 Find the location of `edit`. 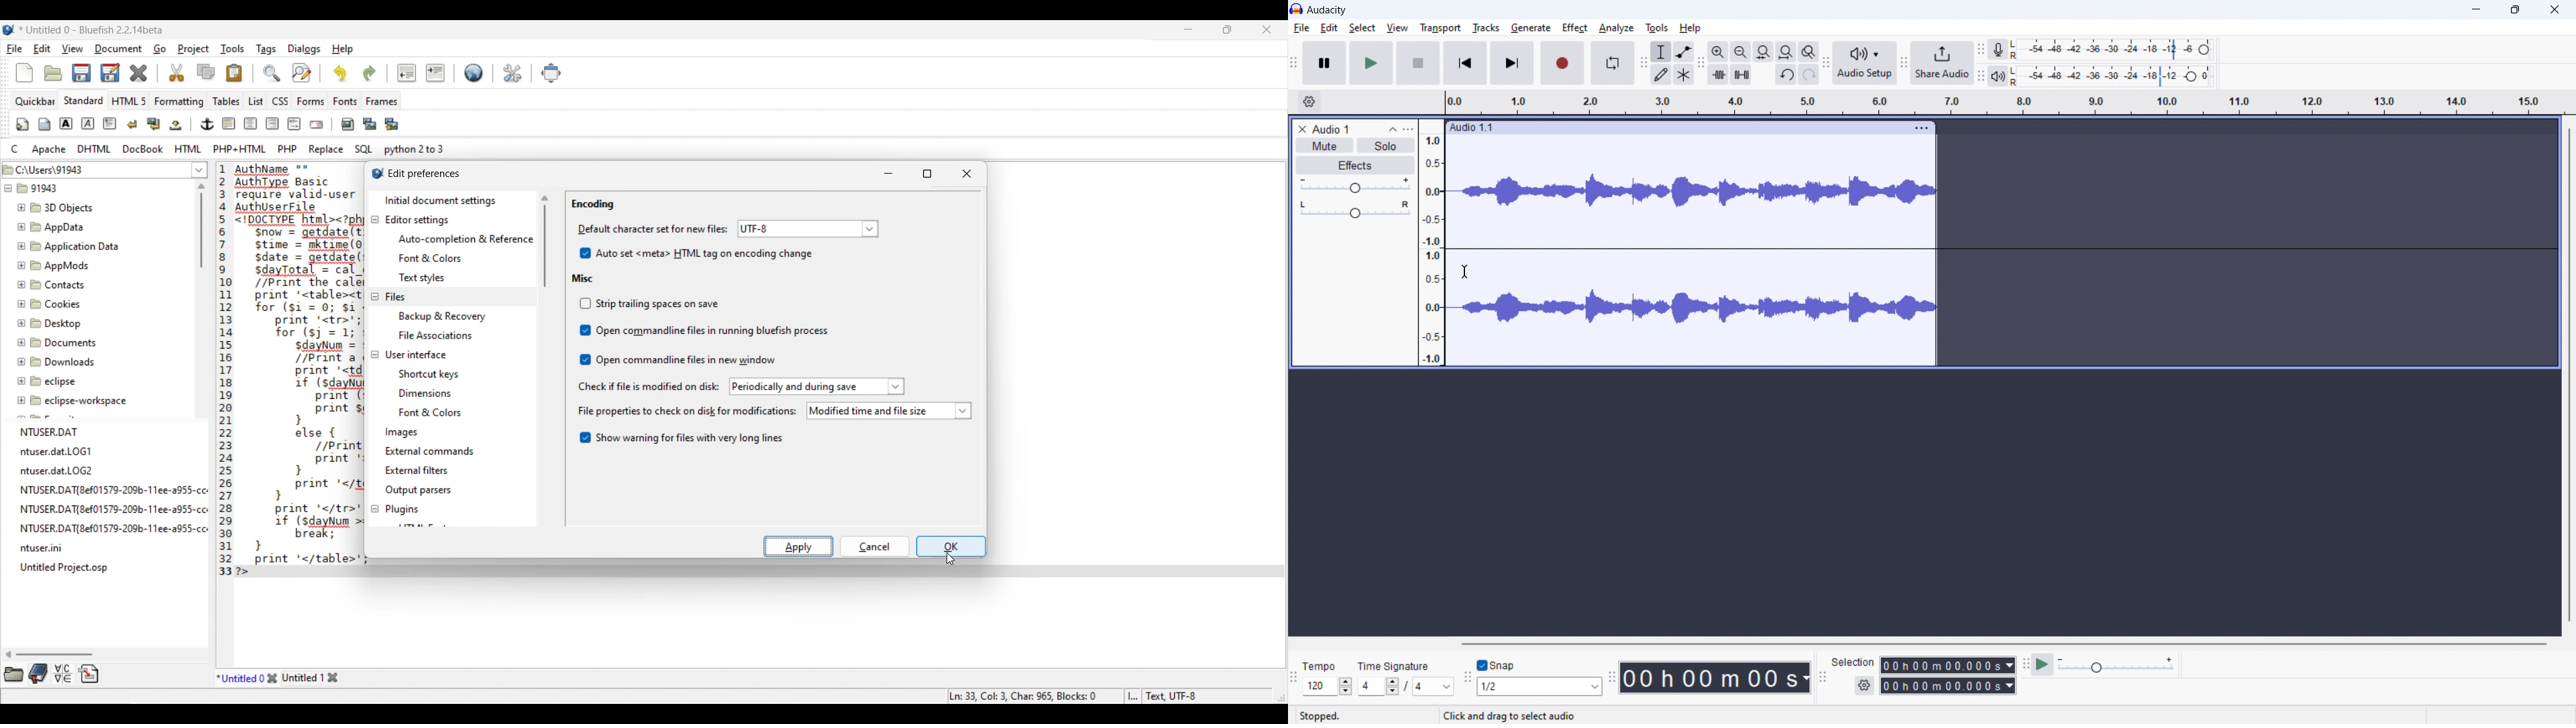

edit is located at coordinates (1330, 28).